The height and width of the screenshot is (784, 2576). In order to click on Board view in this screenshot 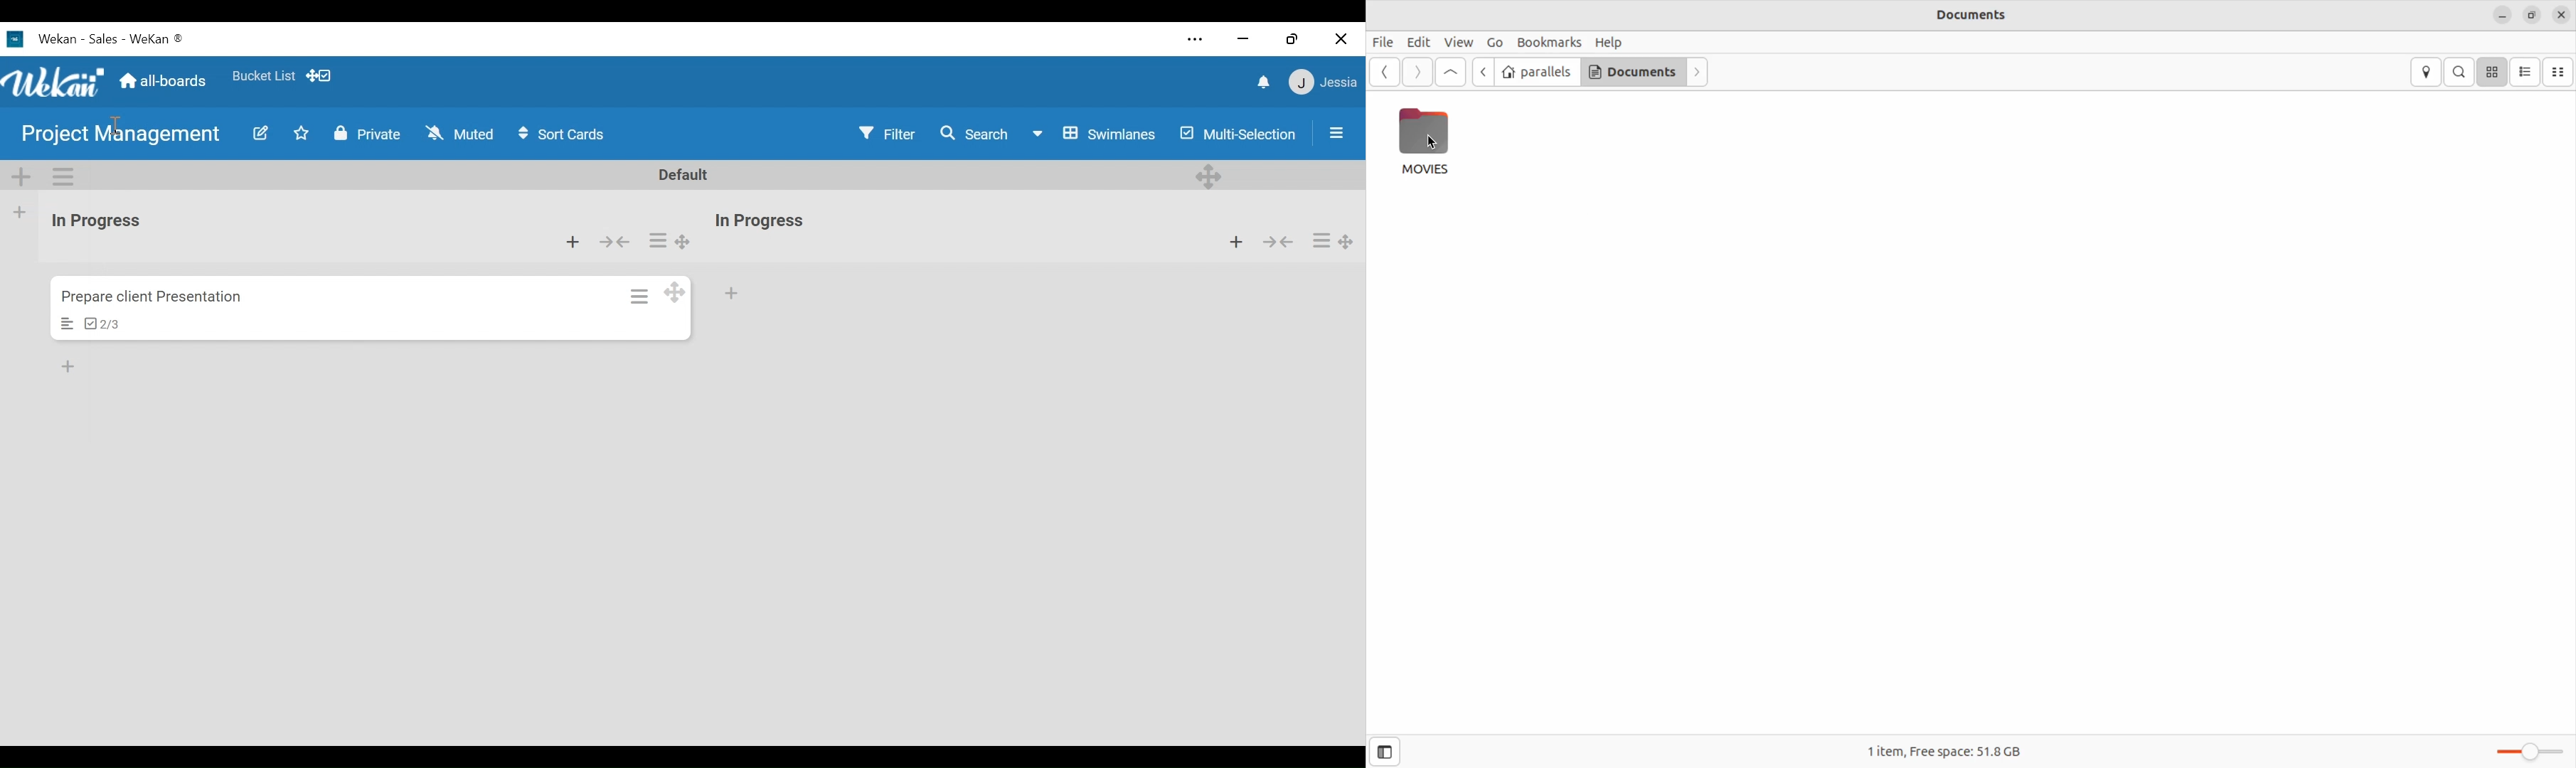, I will do `click(1097, 136)`.